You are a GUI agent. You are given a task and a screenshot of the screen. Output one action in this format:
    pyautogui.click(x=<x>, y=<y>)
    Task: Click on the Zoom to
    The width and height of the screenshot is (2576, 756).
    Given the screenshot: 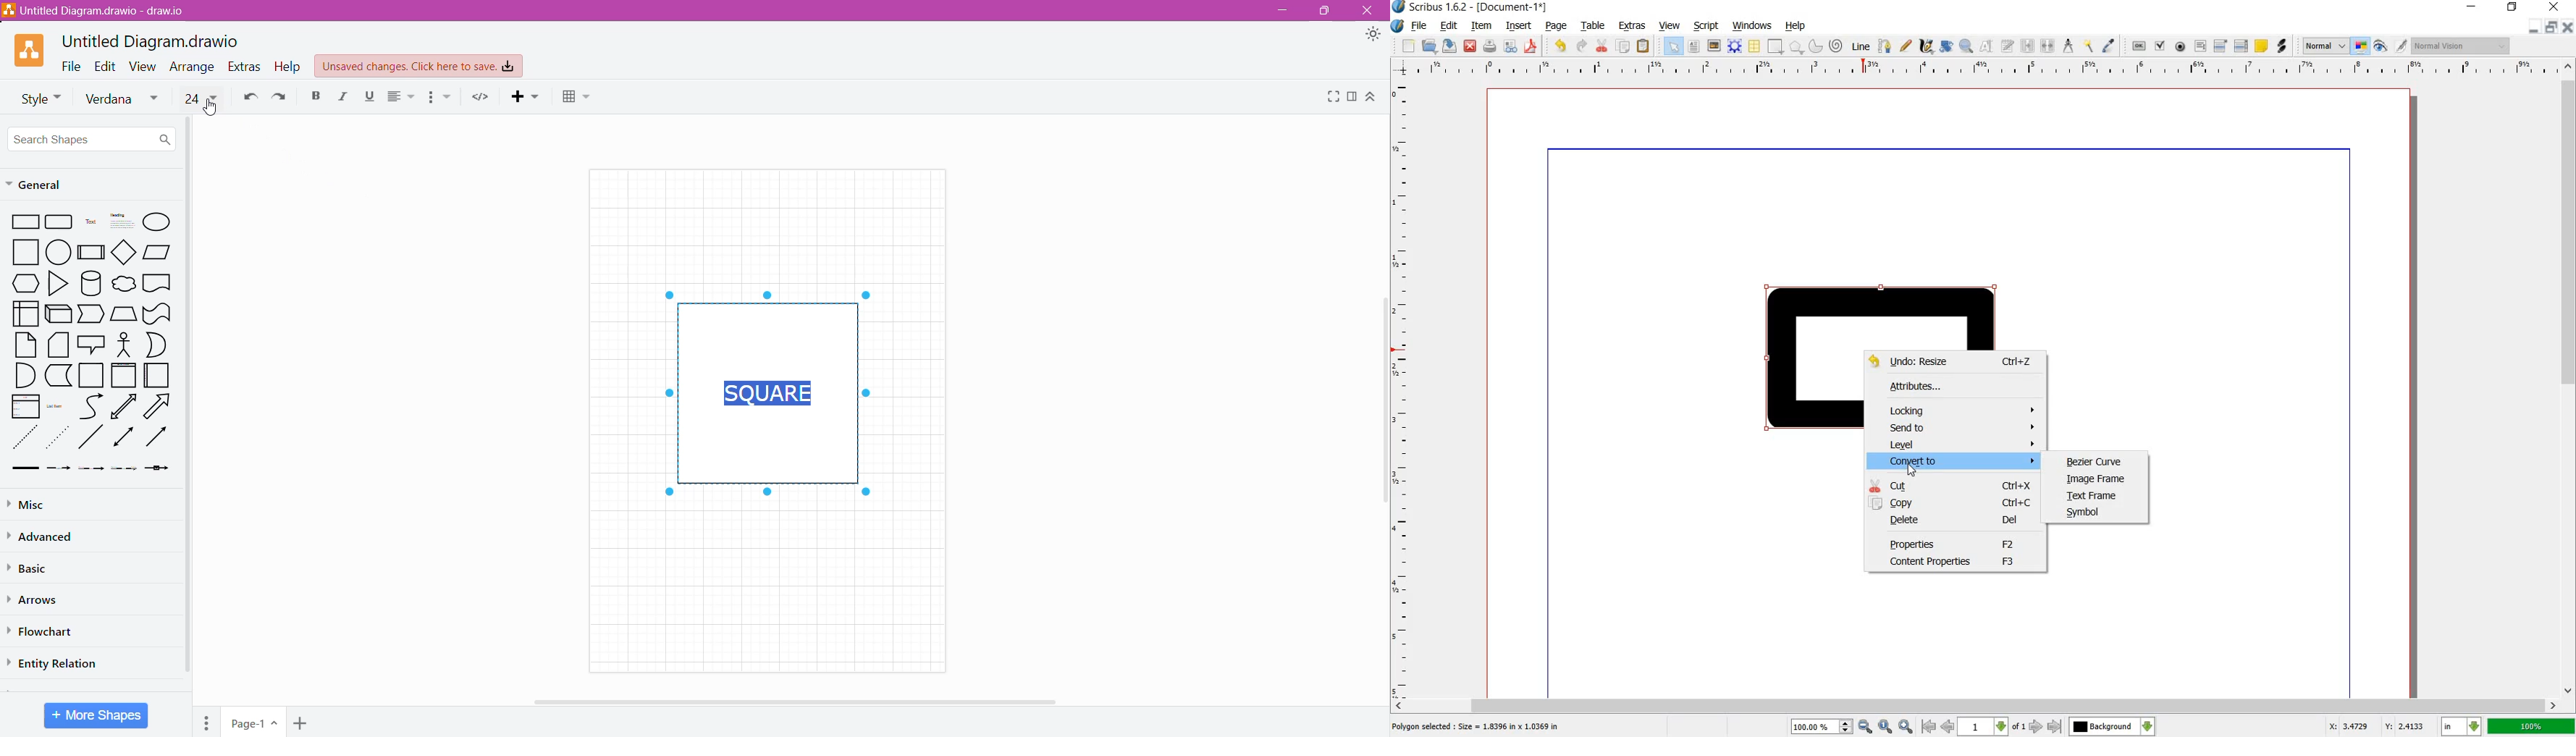 What is the action you would take?
    pyautogui.click(x=1886, y=726)
    